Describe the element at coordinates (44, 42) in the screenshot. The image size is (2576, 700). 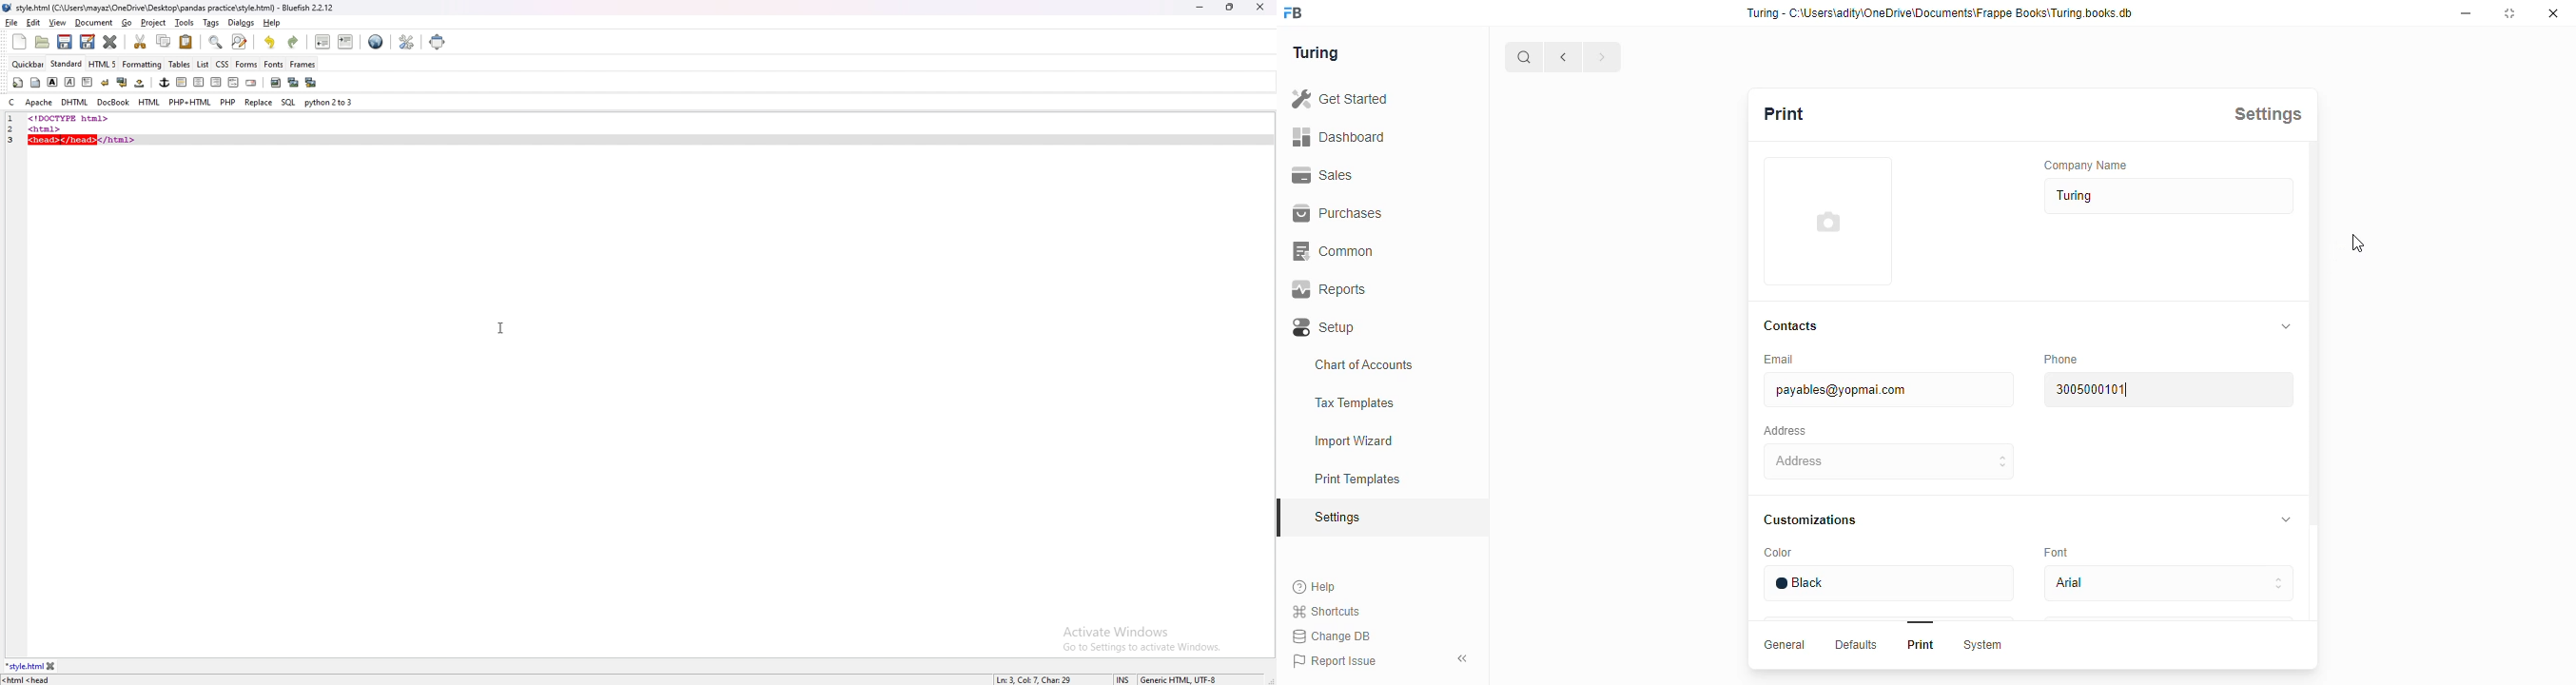
I see `open` at that location.